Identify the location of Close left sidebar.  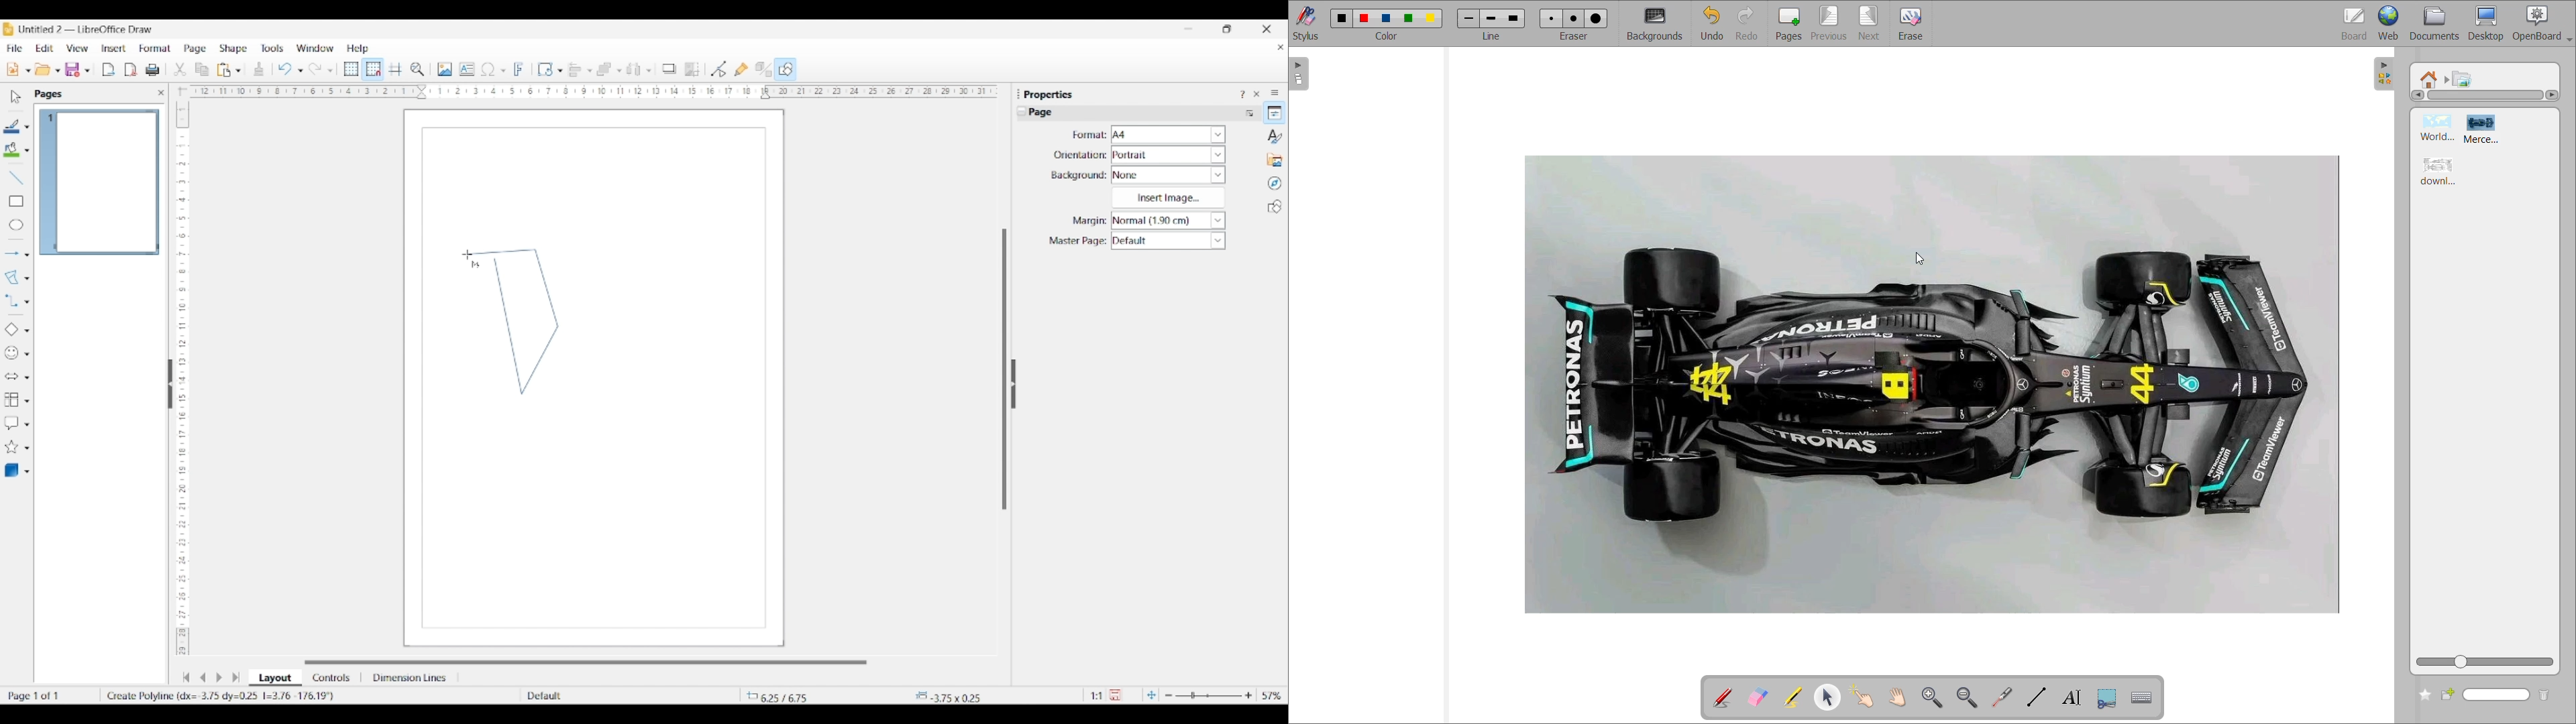
(161, 93).